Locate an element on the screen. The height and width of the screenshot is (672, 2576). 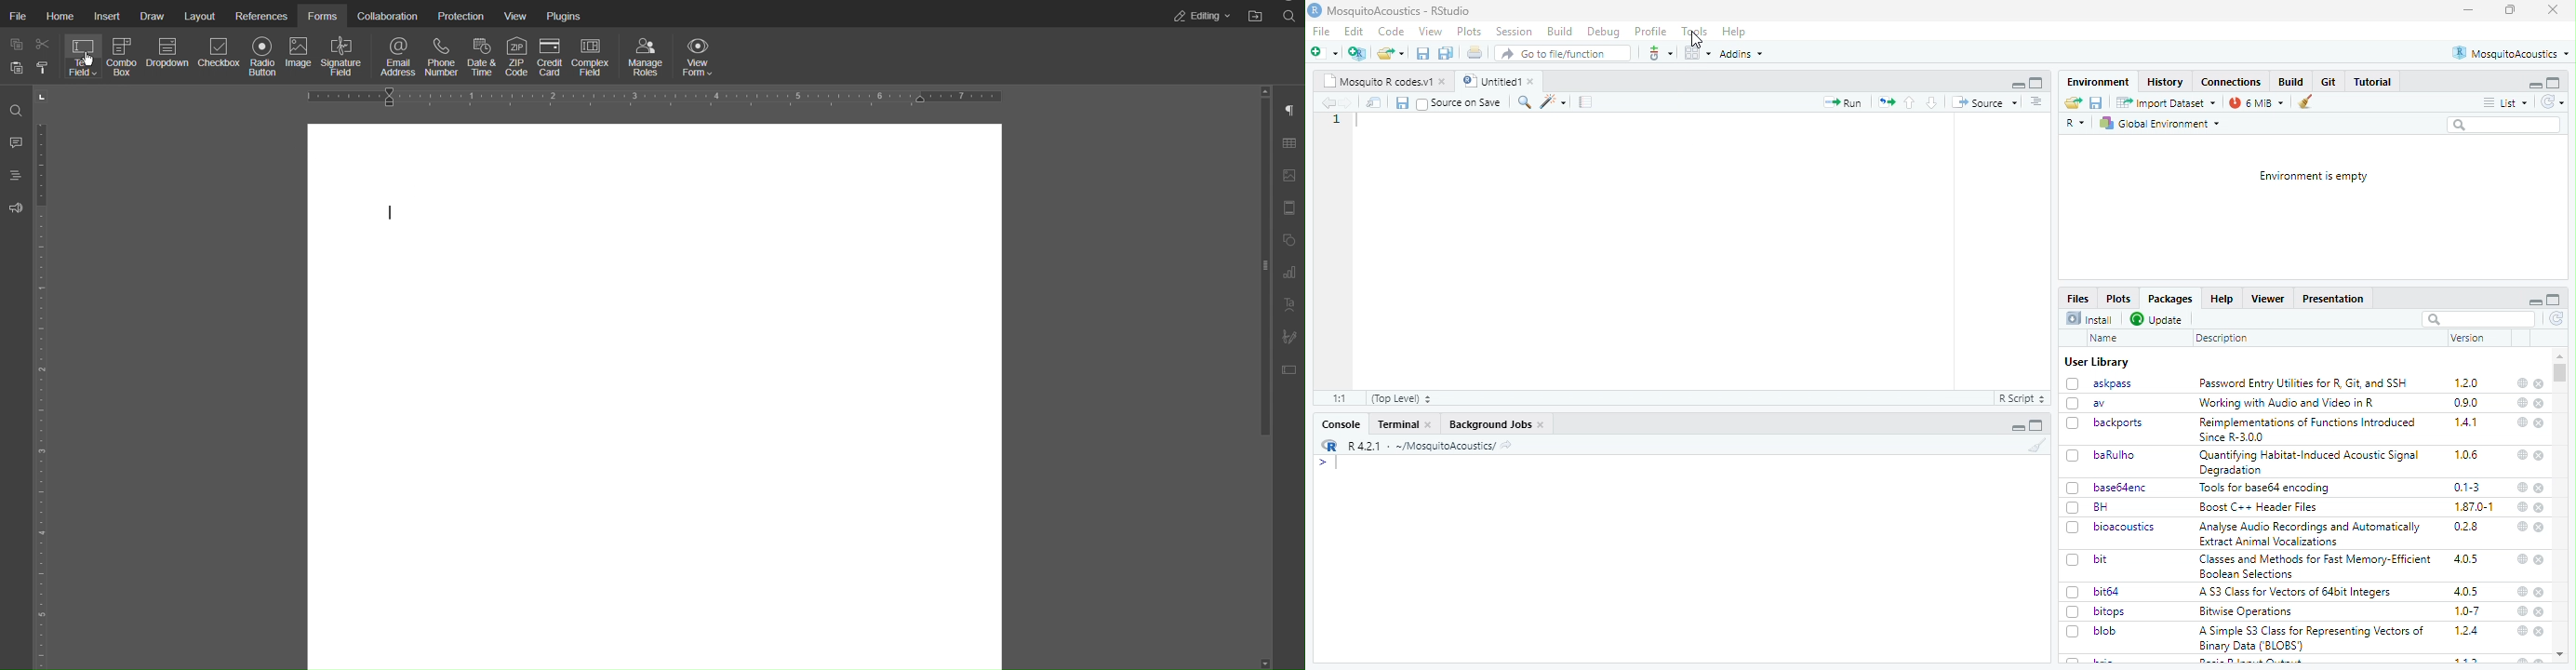
1870-1 is located at coordinates (2475, 507).